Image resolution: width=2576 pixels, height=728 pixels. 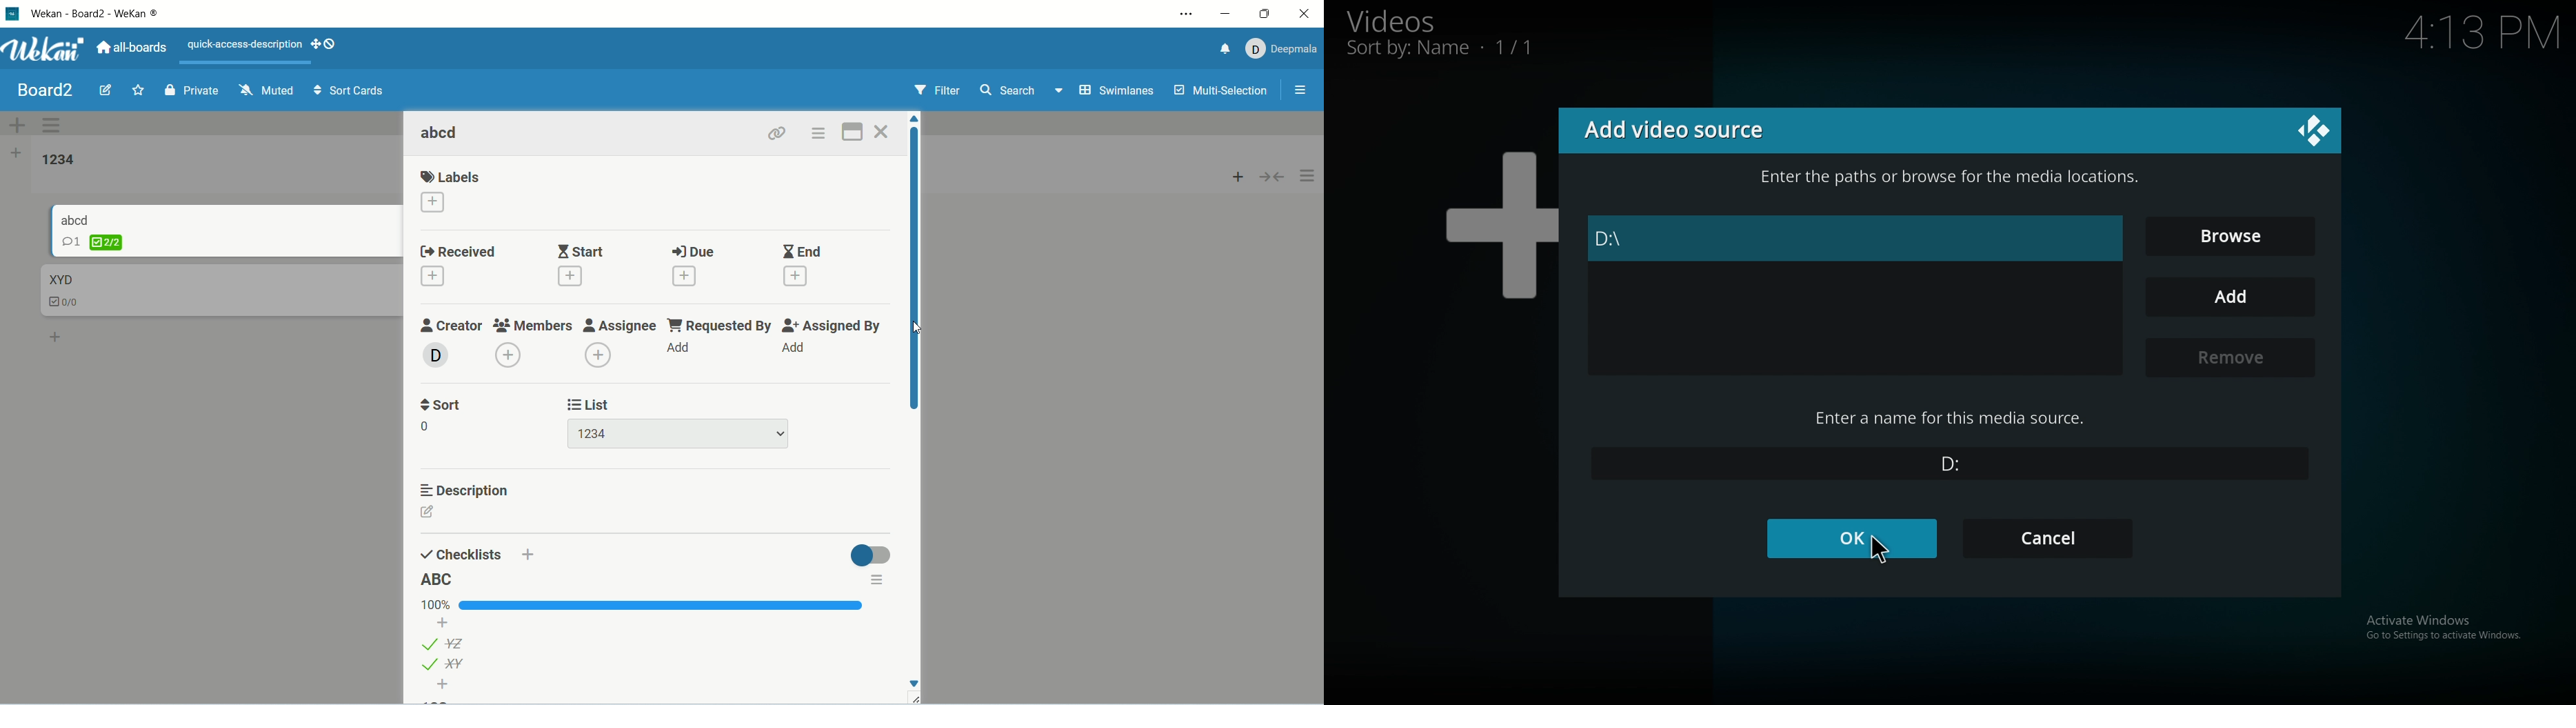 What do you see at coordinates (432, 276) in the screenshot?
I see `add` at bounding box center [432, 276].